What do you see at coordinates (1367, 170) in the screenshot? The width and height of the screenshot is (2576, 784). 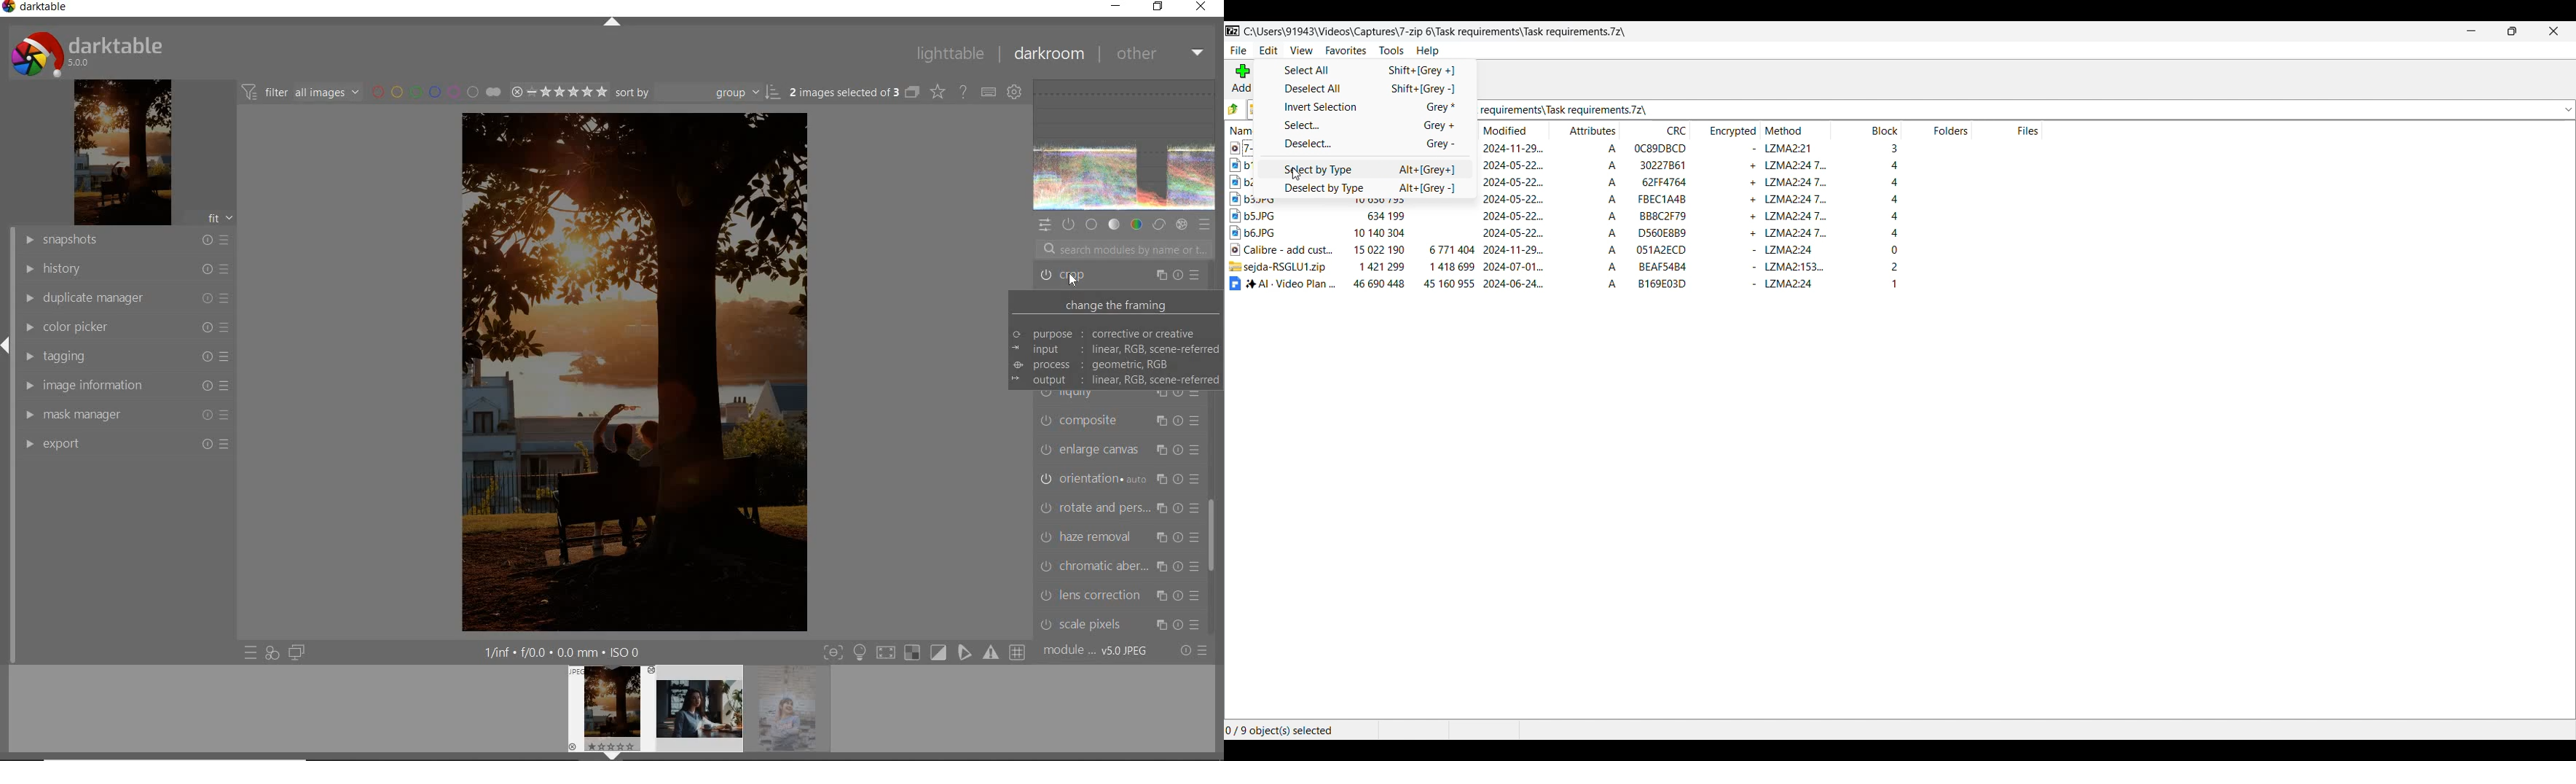 I see `Select by Type` at bounding box center [1367, 170].